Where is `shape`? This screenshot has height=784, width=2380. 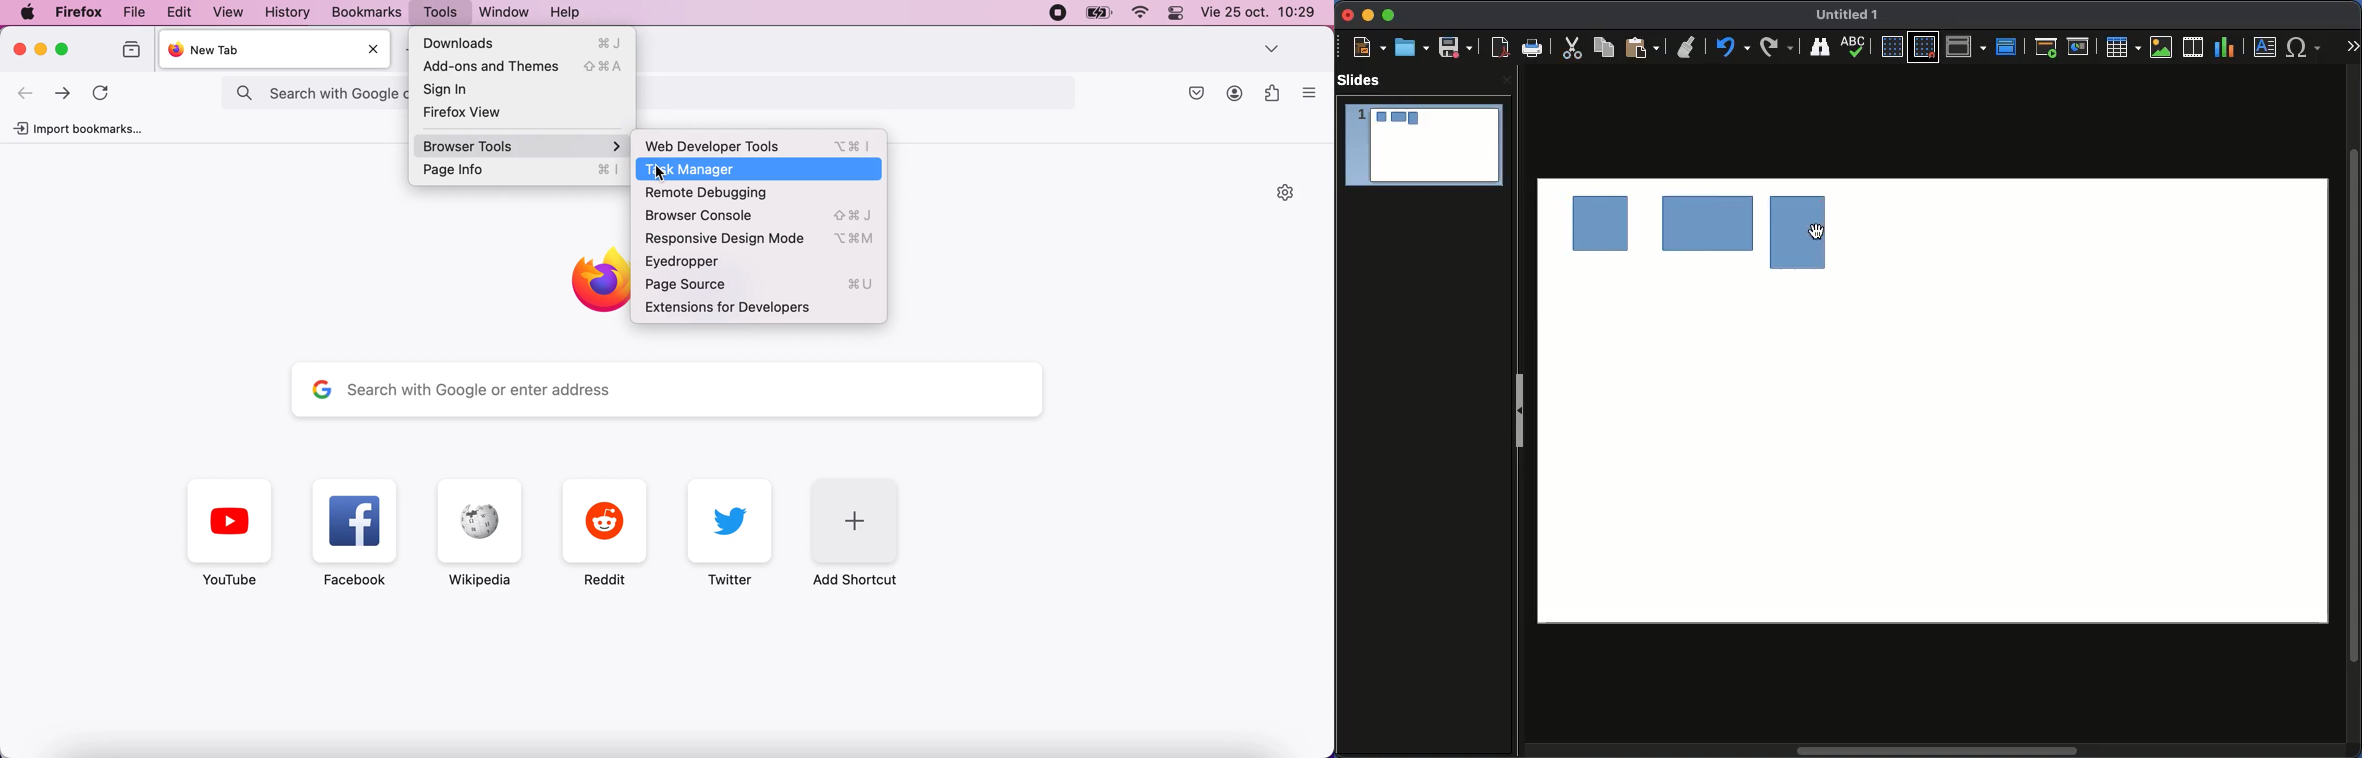 shape is located at coordinates (1706, 226).